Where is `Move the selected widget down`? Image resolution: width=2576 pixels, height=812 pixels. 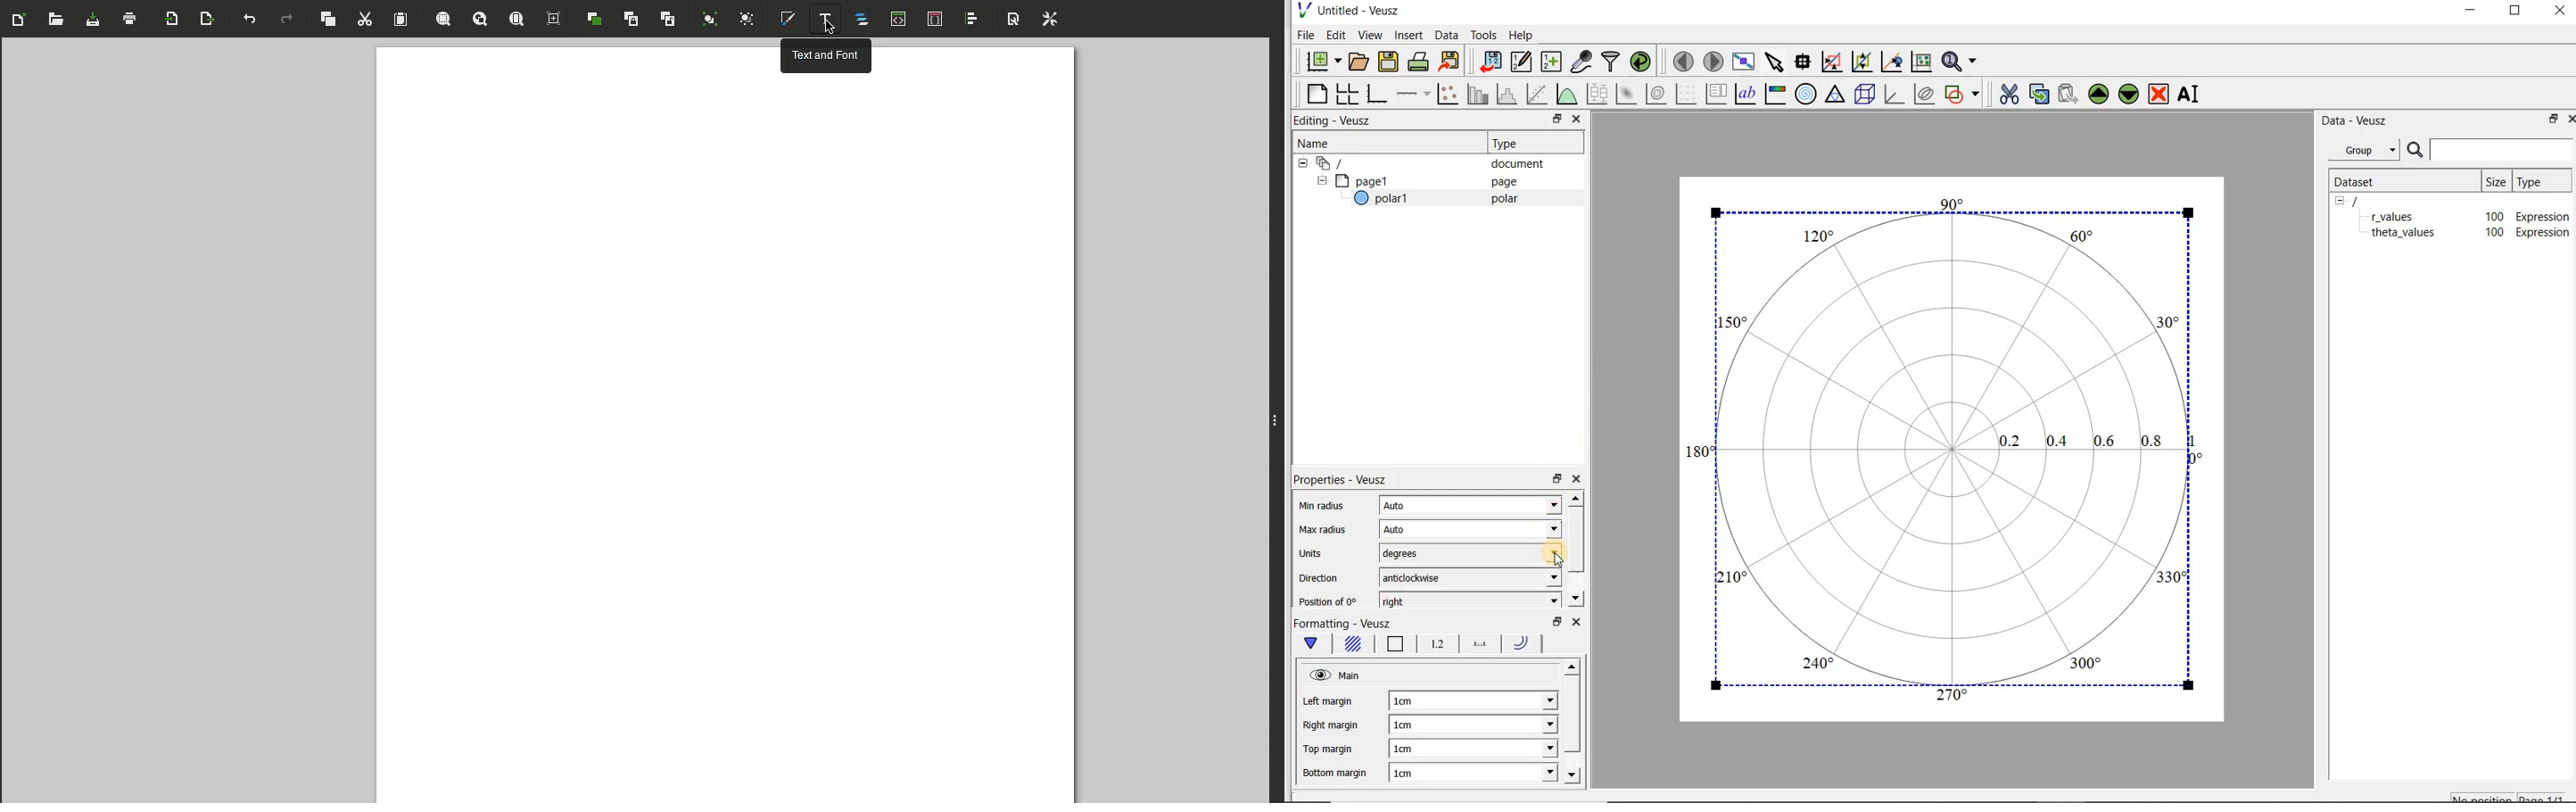 Move the selected widget down is located at coordinates (2129, 93).